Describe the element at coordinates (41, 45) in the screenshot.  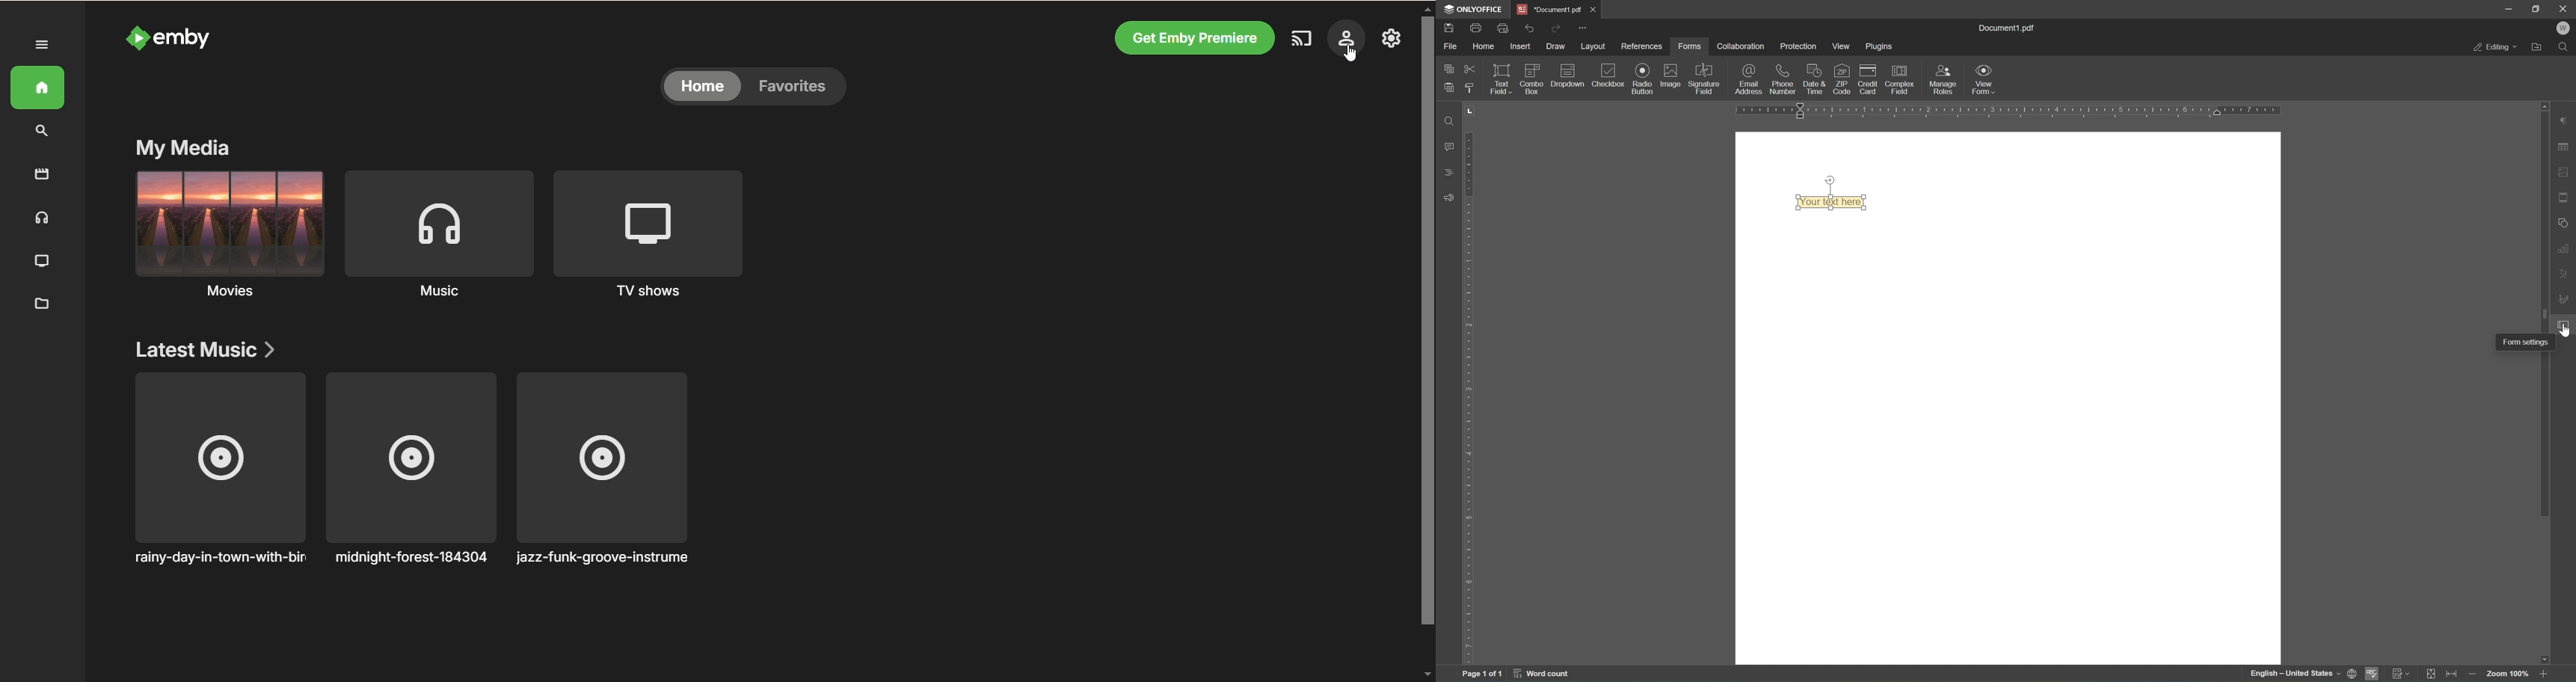
I see `expand` at that location.